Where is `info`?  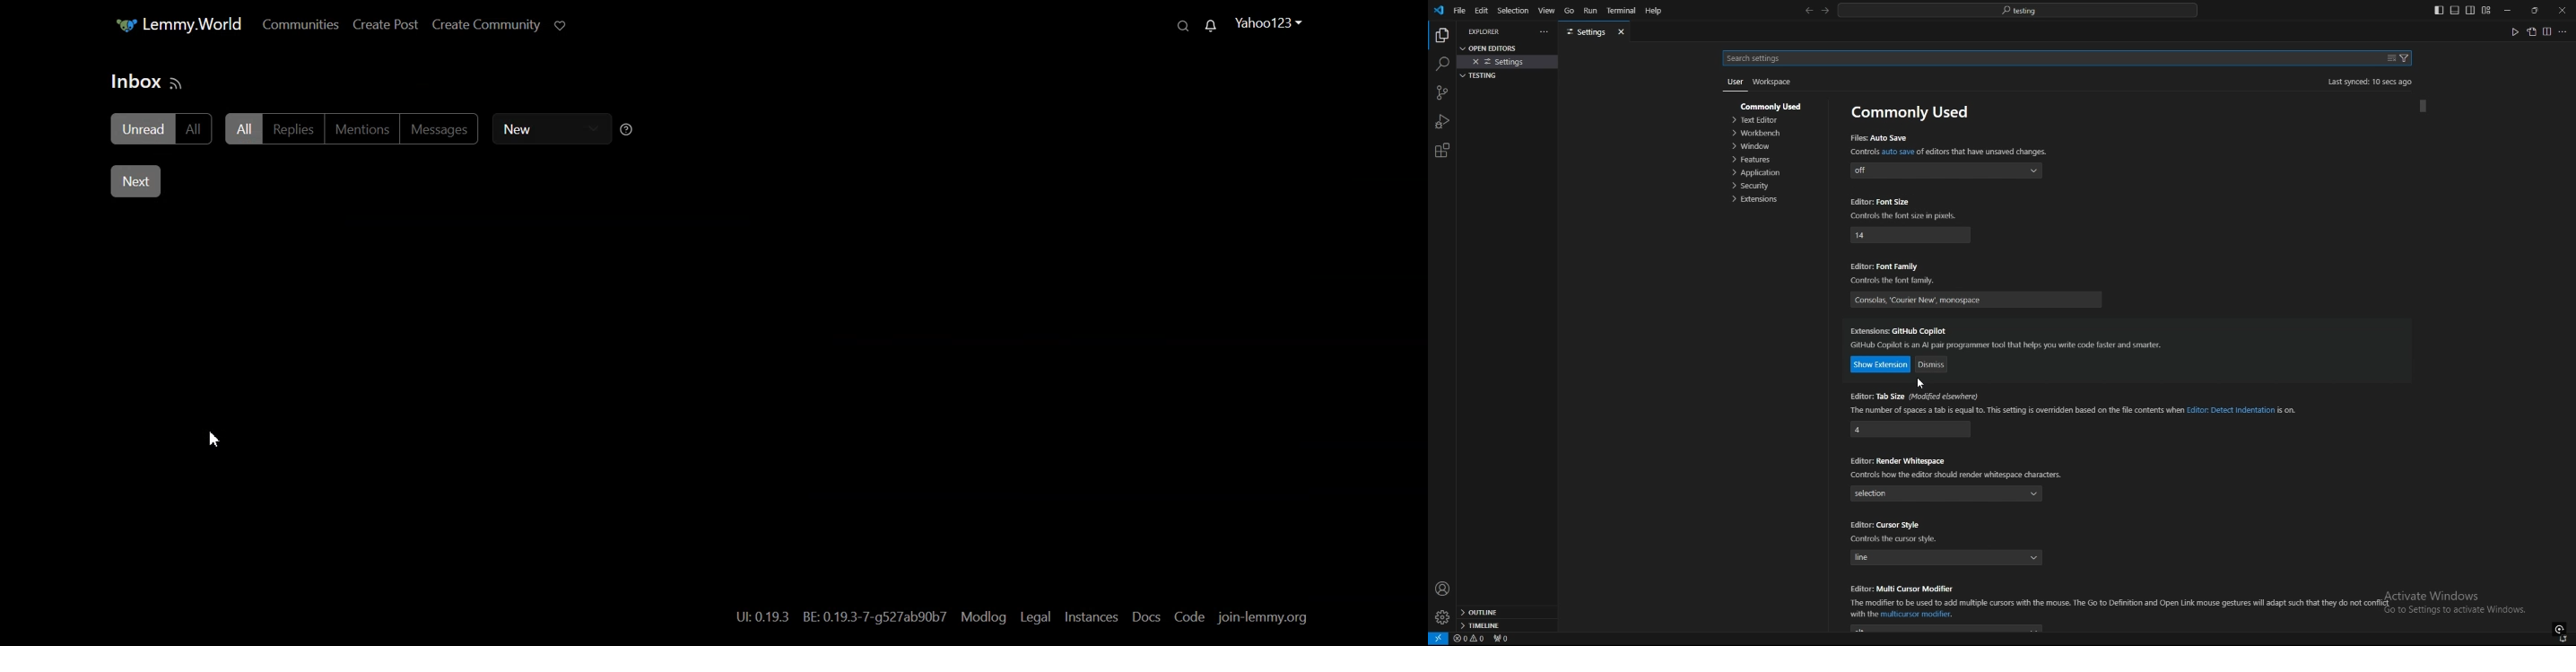 info is located at coordinates (2119, 608).